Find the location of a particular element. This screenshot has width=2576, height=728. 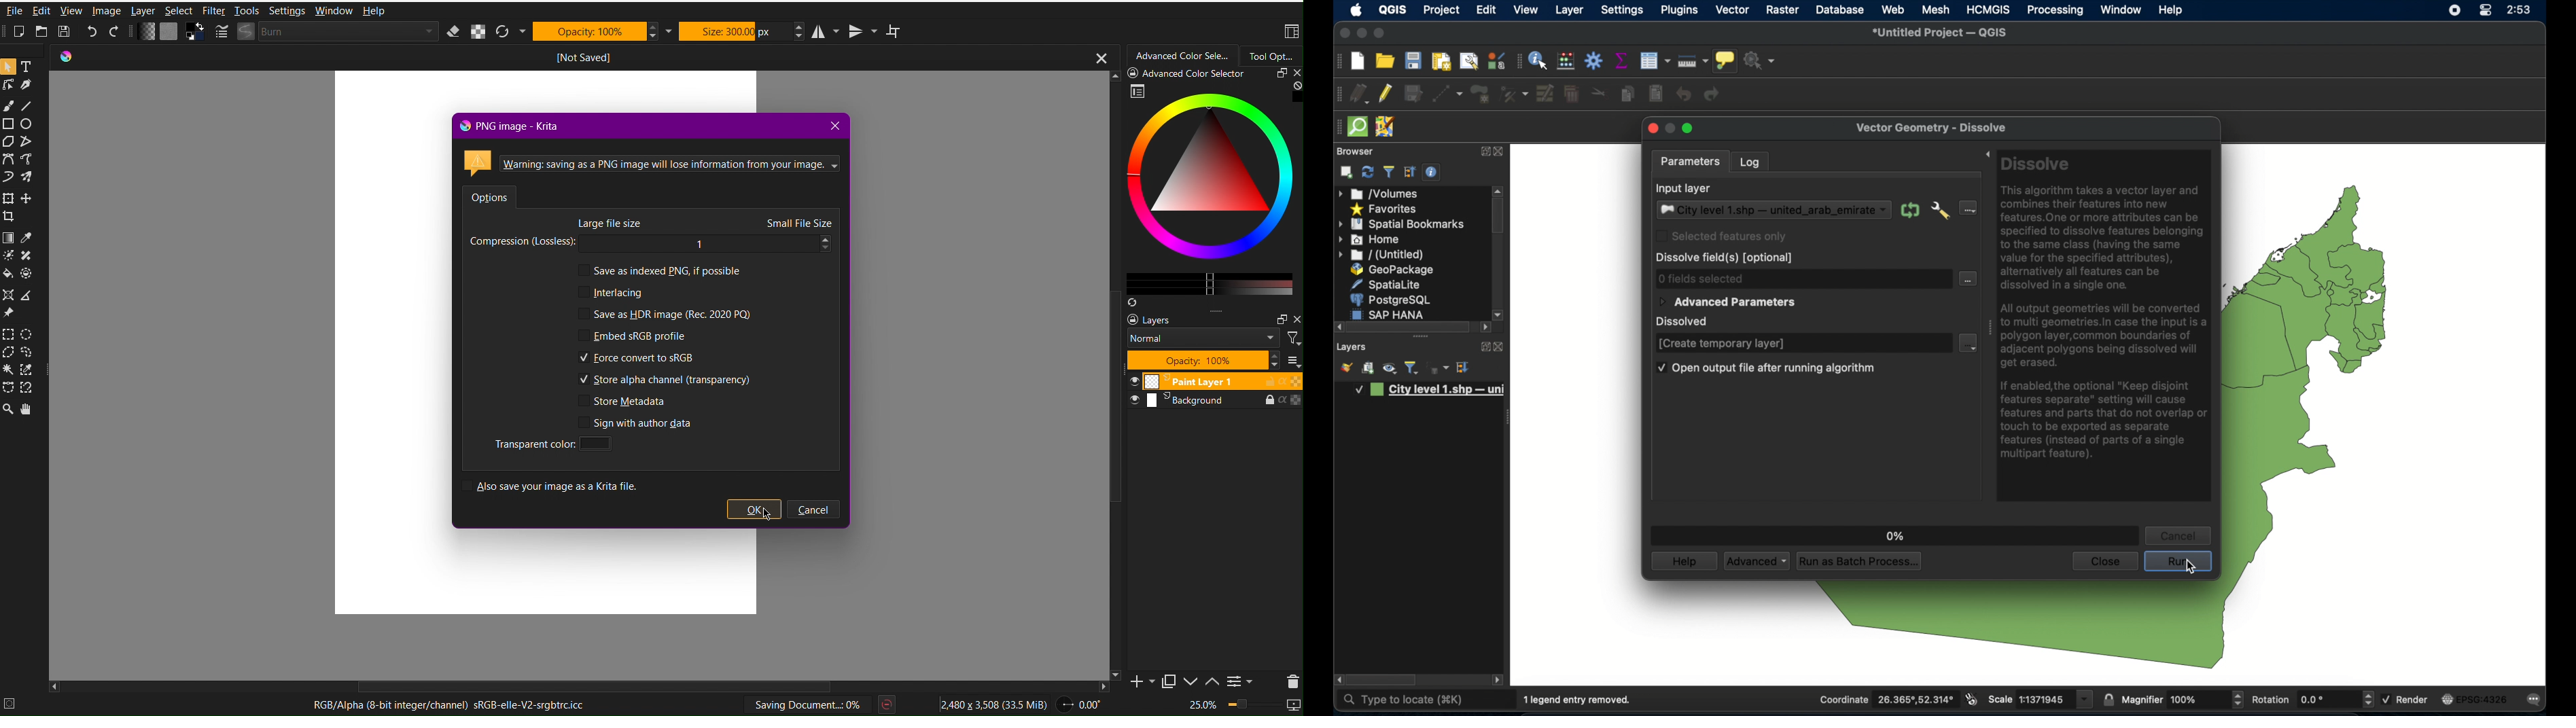

Selection Tools is located at coordinates (20, 361).